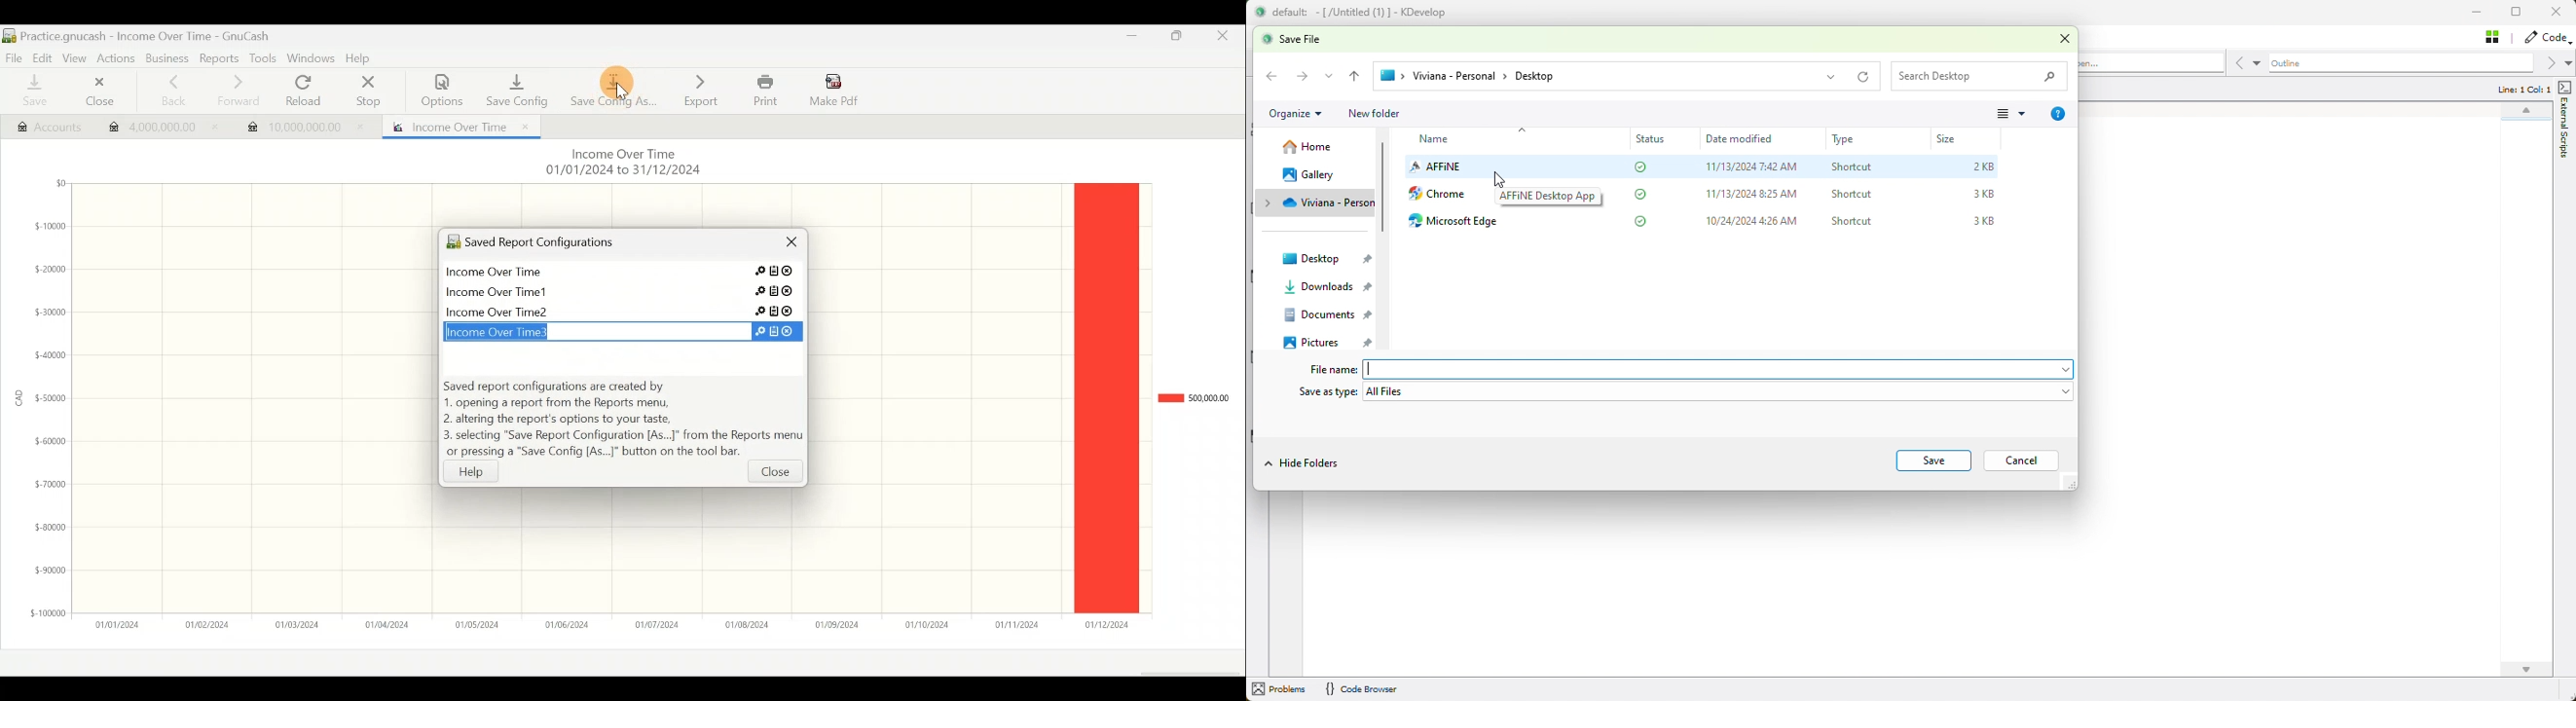 The width and height of the screenshot is (2576, 728). I want to click on Close, so click(95, 93).